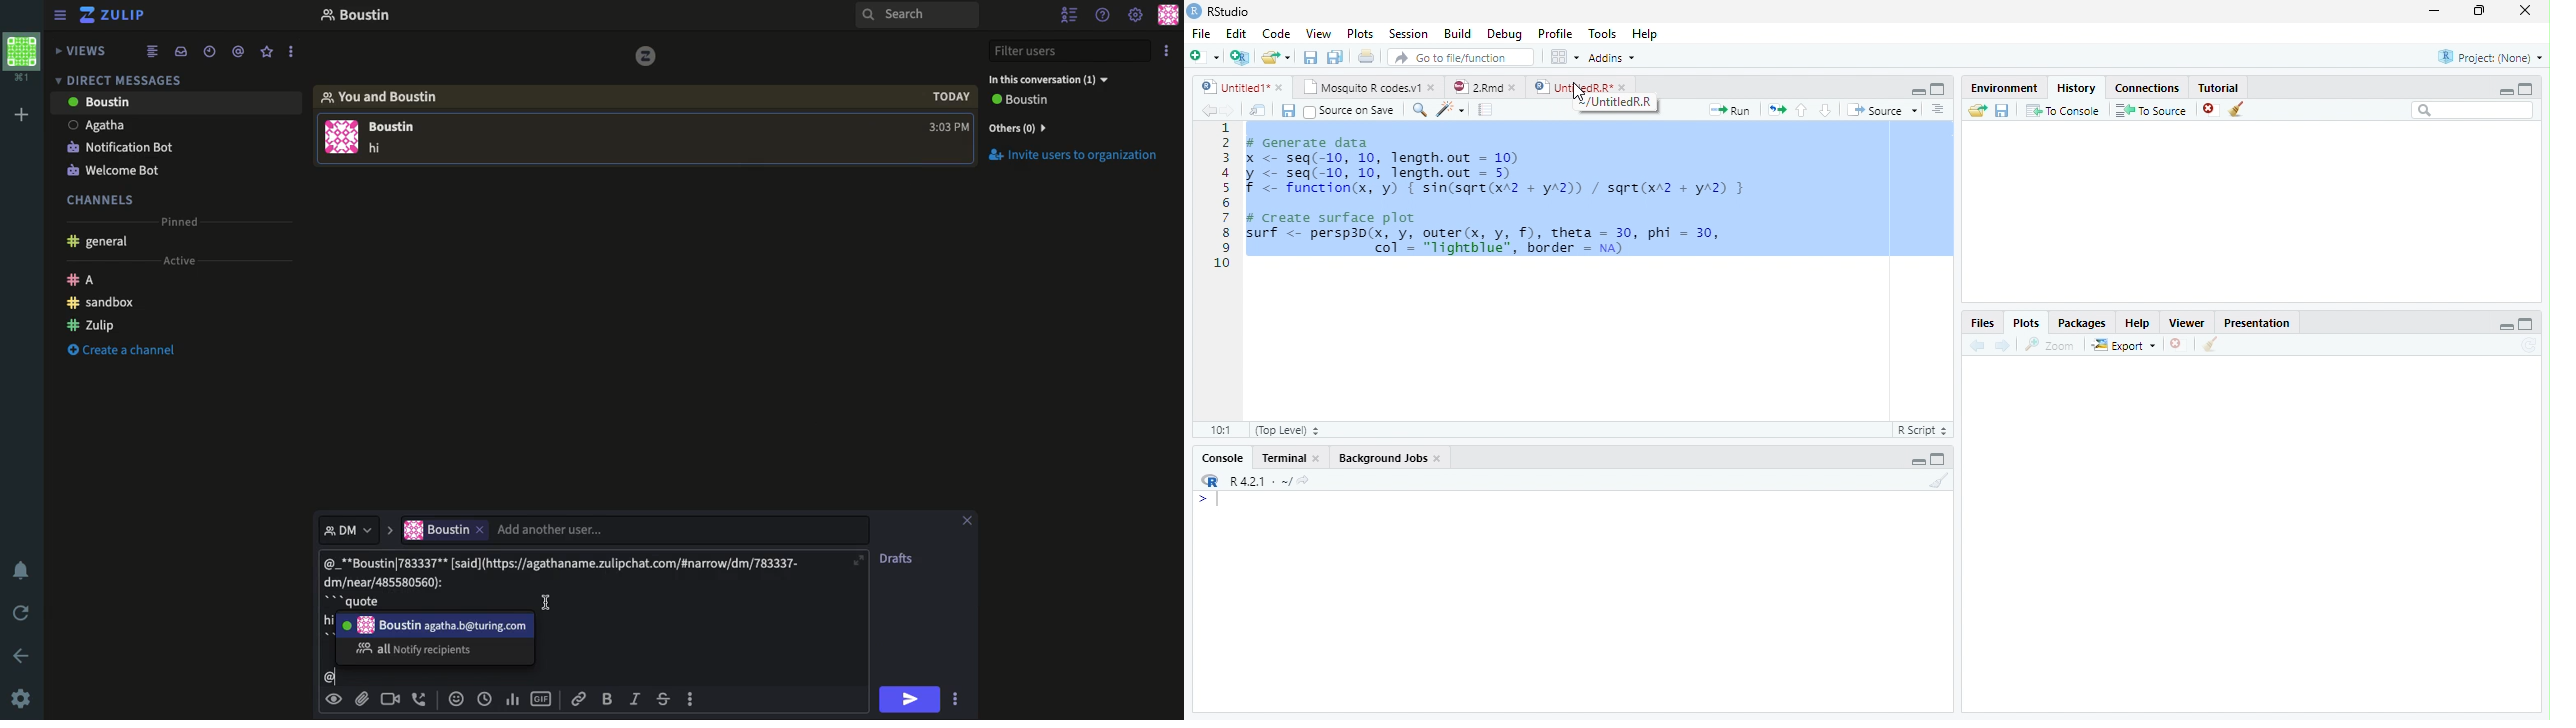 This screenshot has width=2576, height=728. What do you see at coordinates (208, 50) in the screenshot?
I see `Time` at bounding box center [208, 50].